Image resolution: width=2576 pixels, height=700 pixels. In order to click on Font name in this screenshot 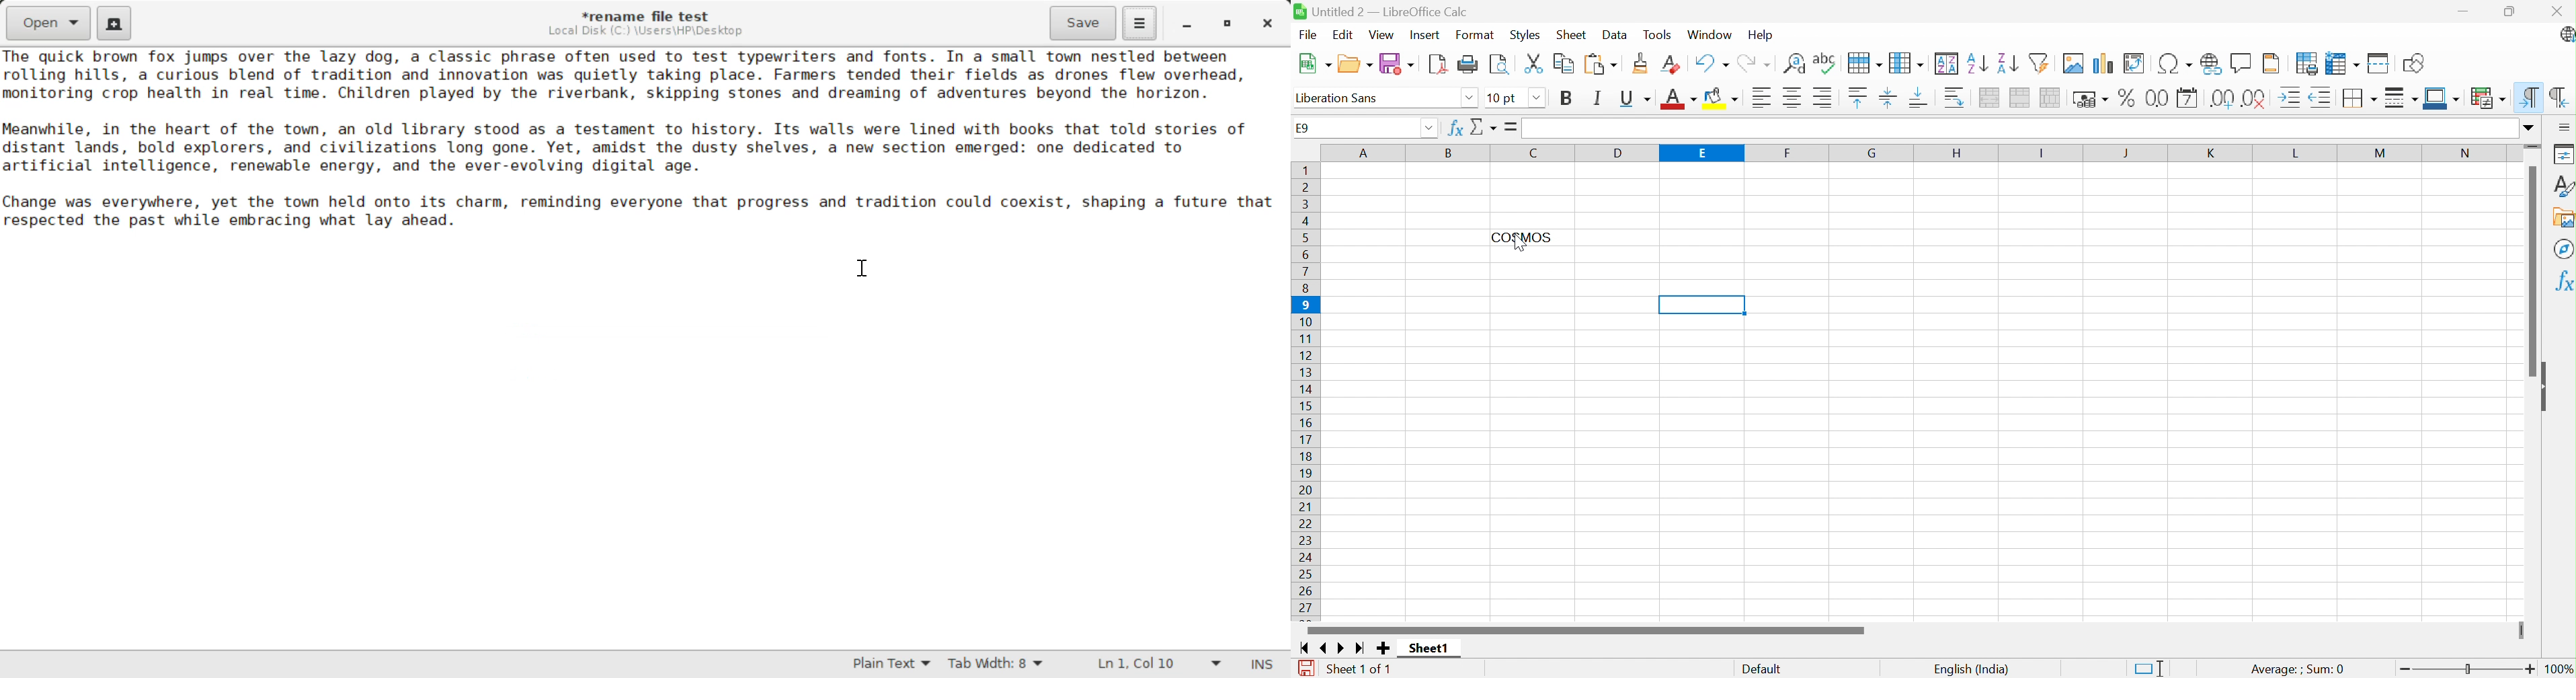, I will do `click(1335, 98)`.